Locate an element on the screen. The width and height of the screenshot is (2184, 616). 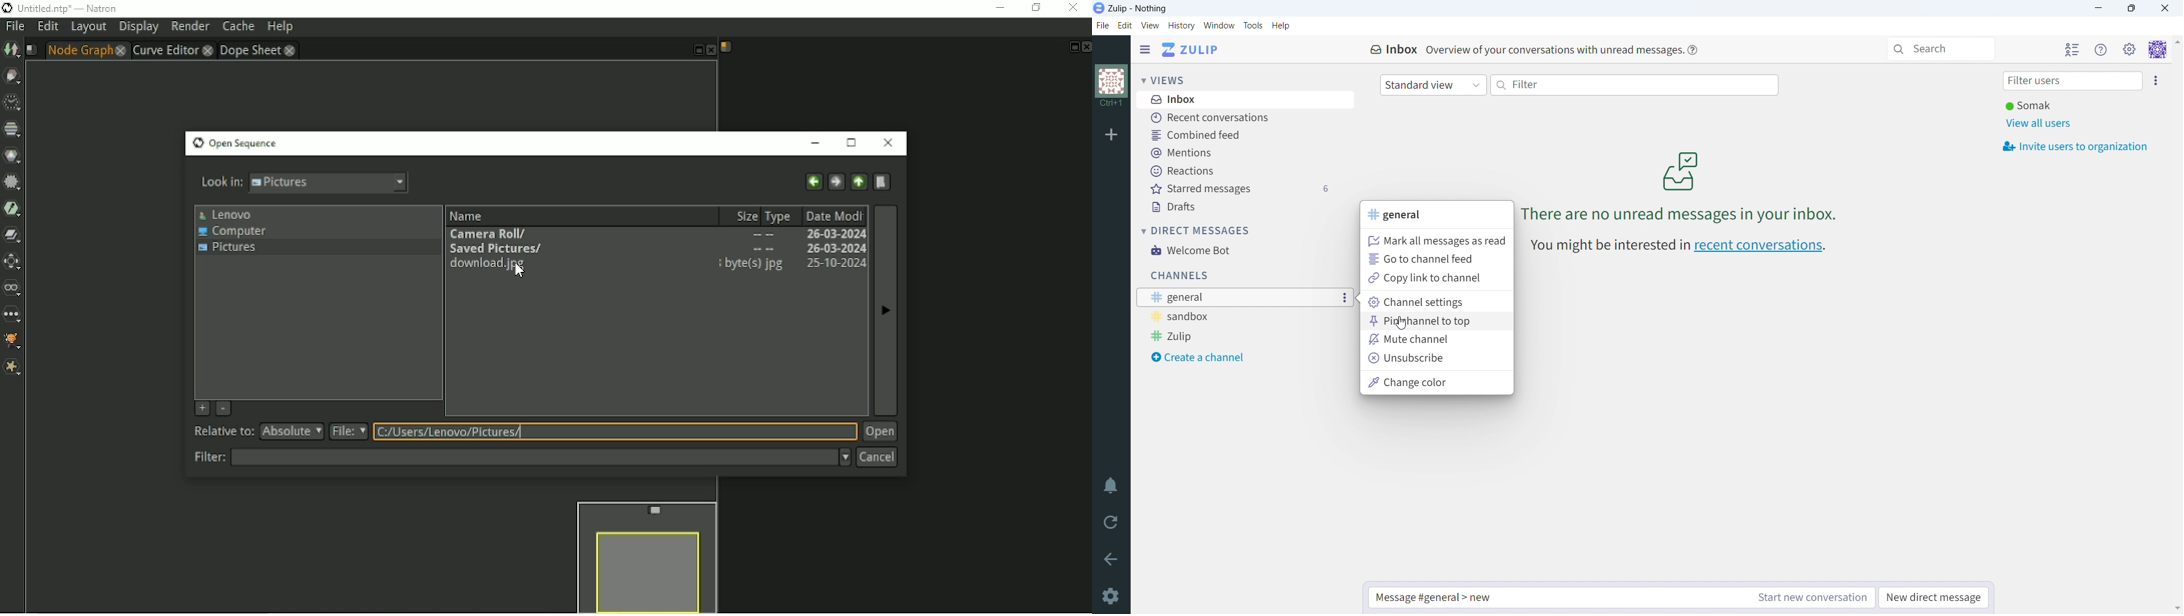
helpn menu is located at coordinates (2102, 49).